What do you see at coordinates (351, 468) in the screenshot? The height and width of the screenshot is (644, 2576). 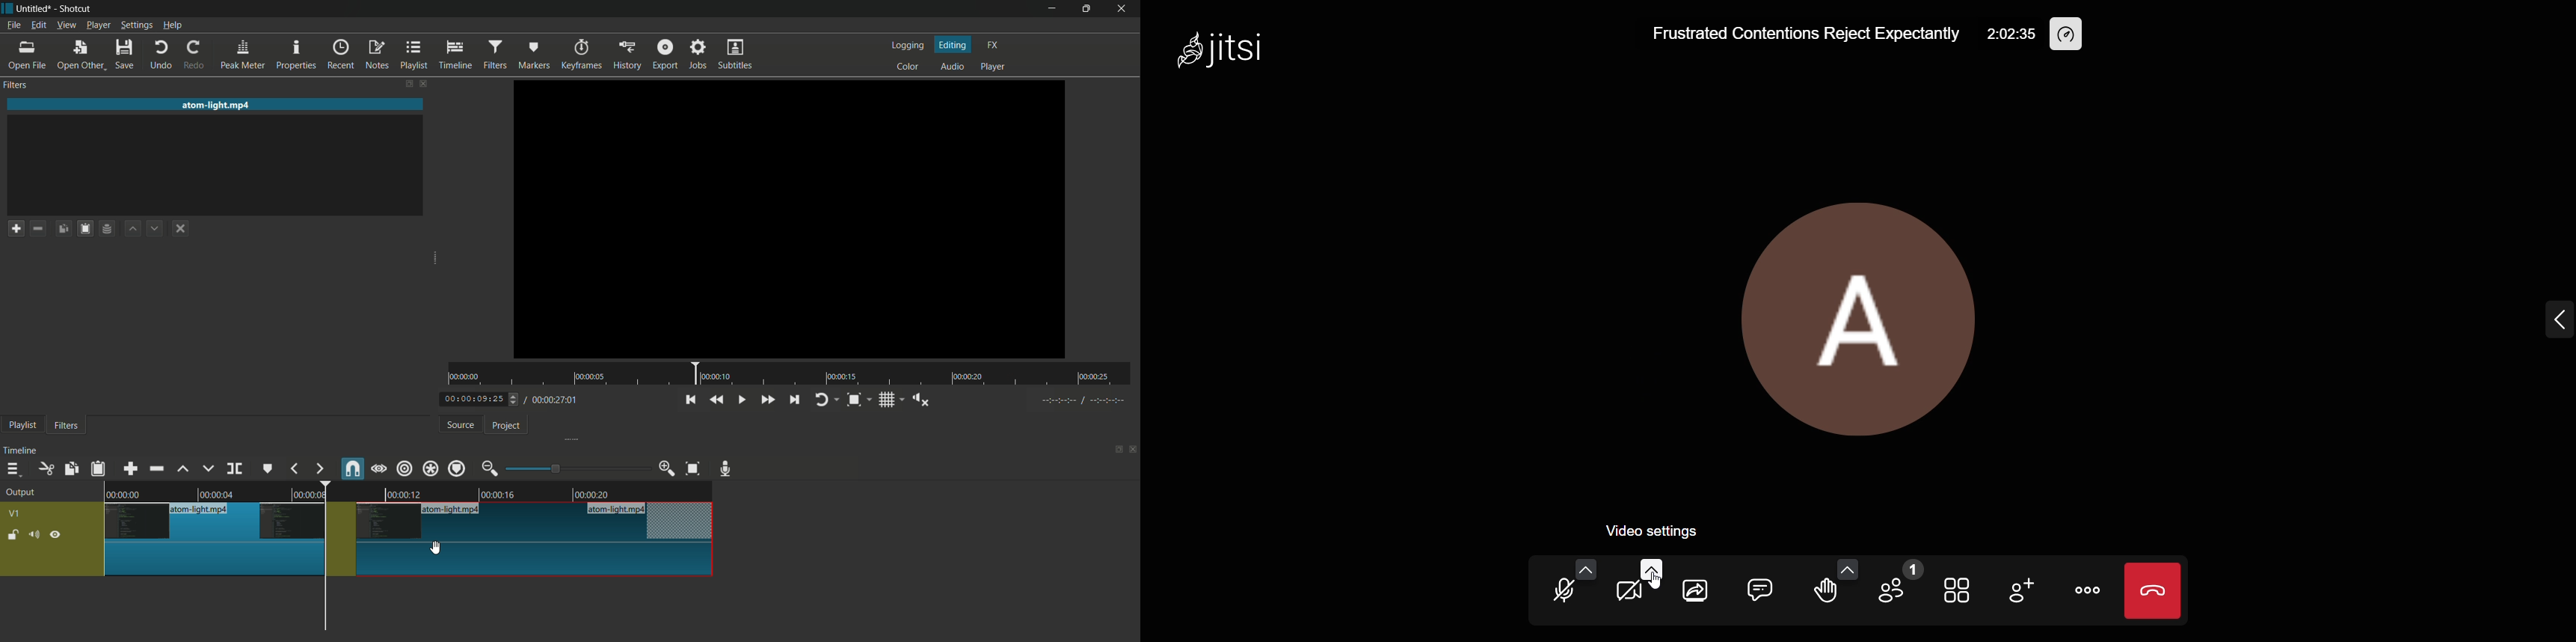 I see `snap` at bounding box center [351, 468].